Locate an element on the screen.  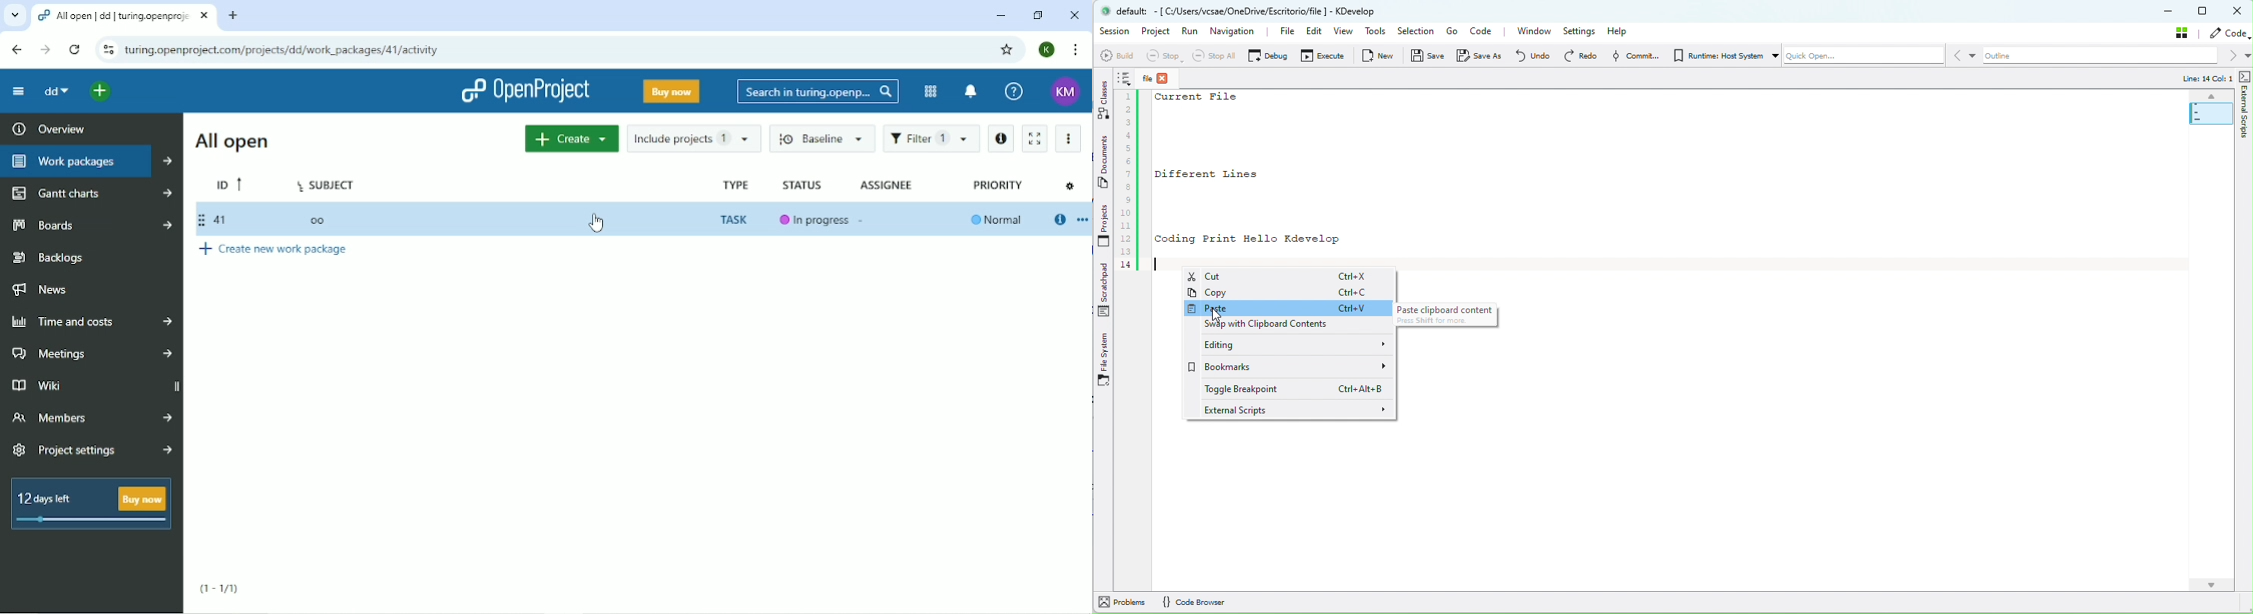
New tab is located at coordinates (234, 16).